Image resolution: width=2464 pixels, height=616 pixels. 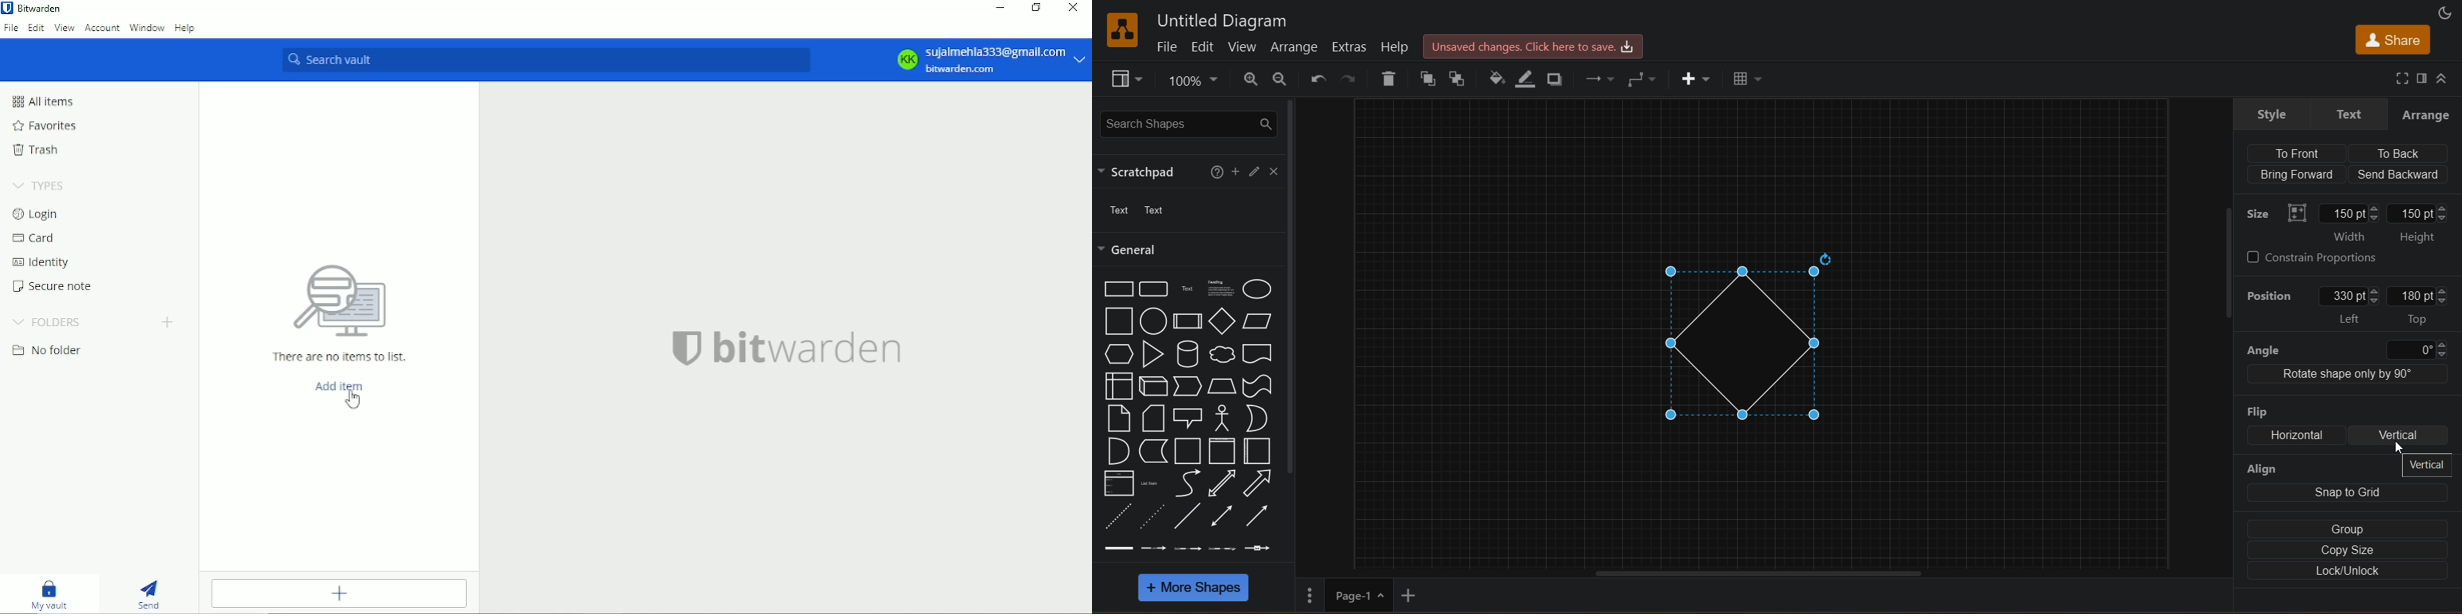 I want to click on doted line, so click(x=1153, y=515).